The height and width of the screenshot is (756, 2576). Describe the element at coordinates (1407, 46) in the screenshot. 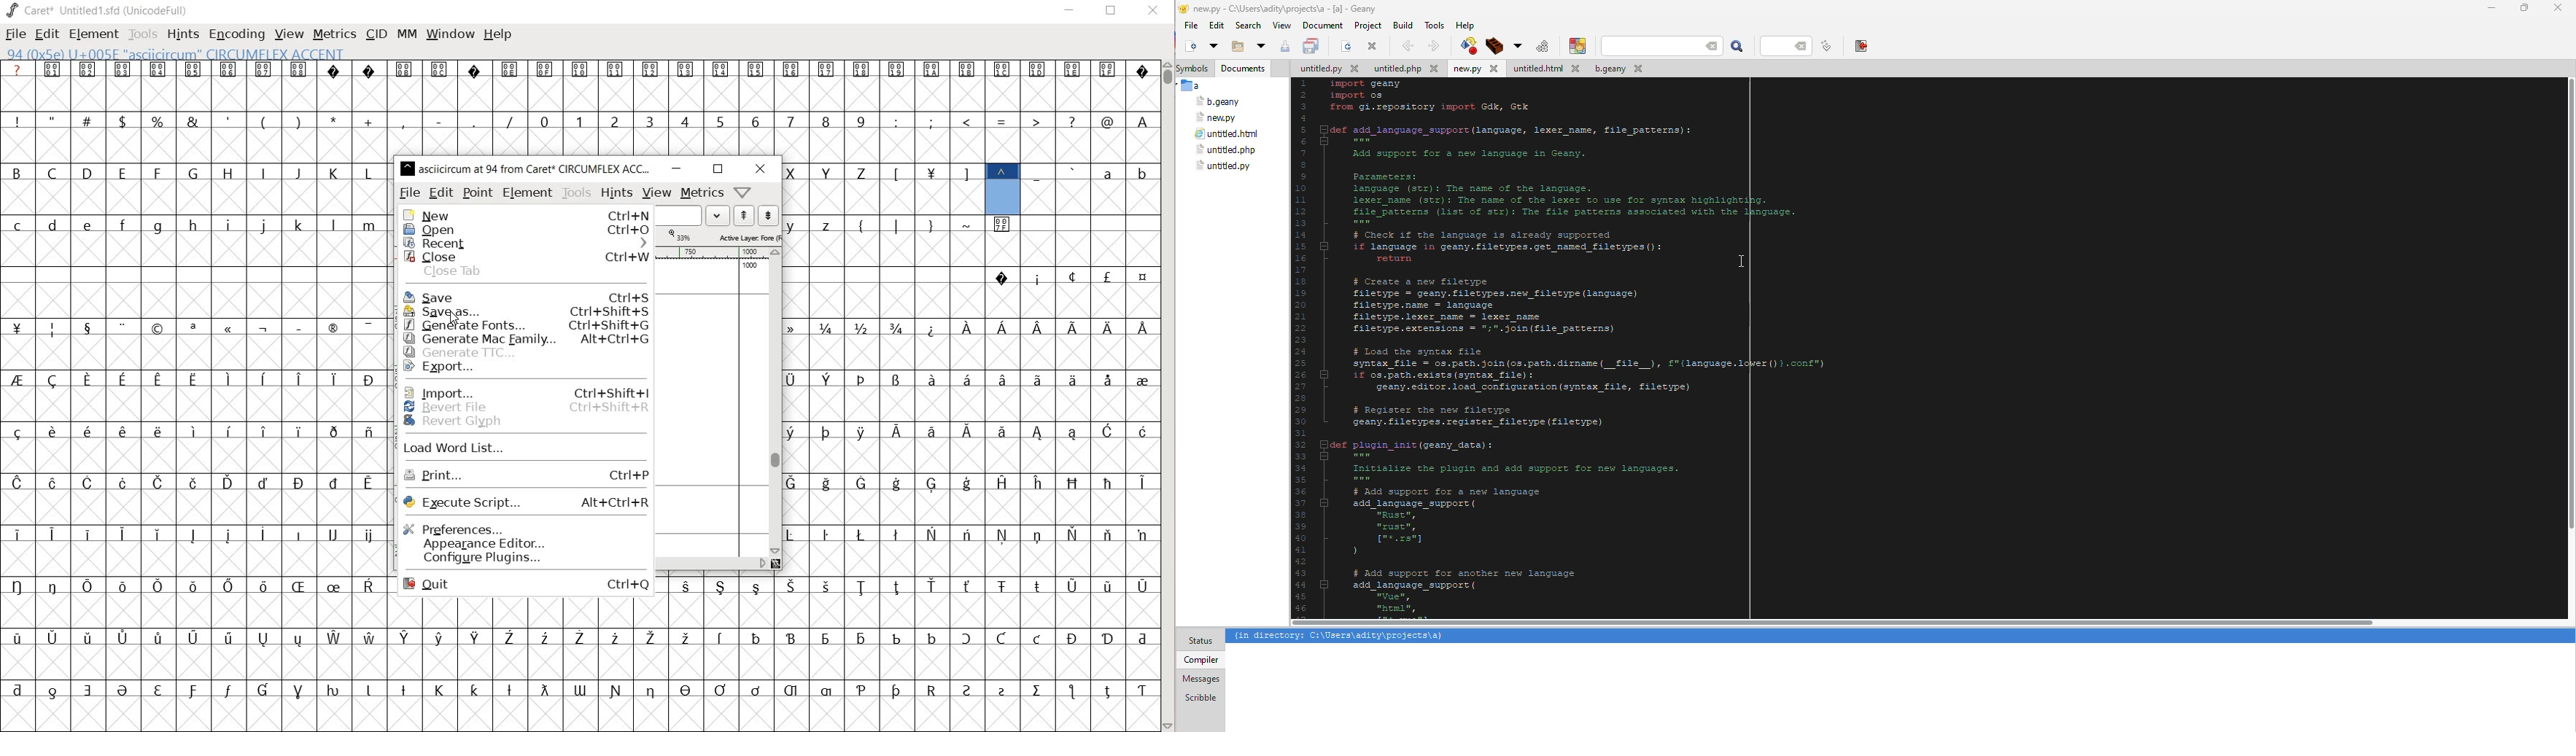

I see `back` at that location.